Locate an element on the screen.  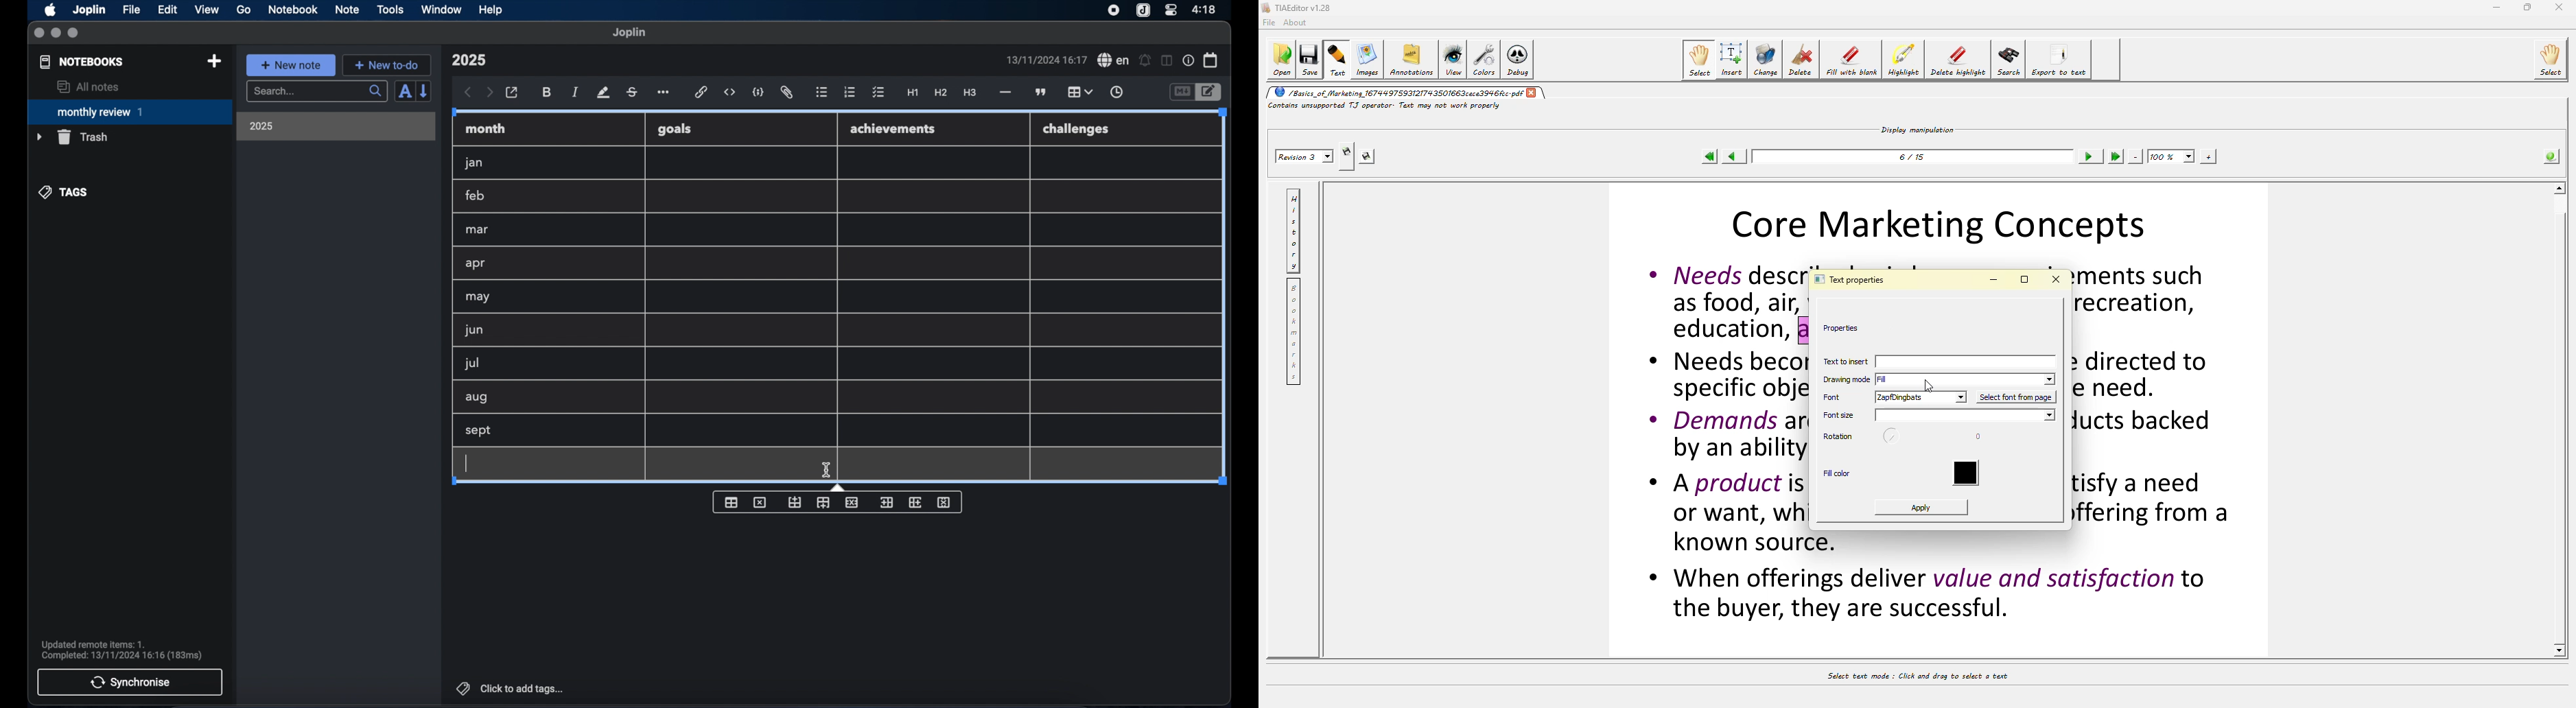
delete column is located at coordinates (946, 503).